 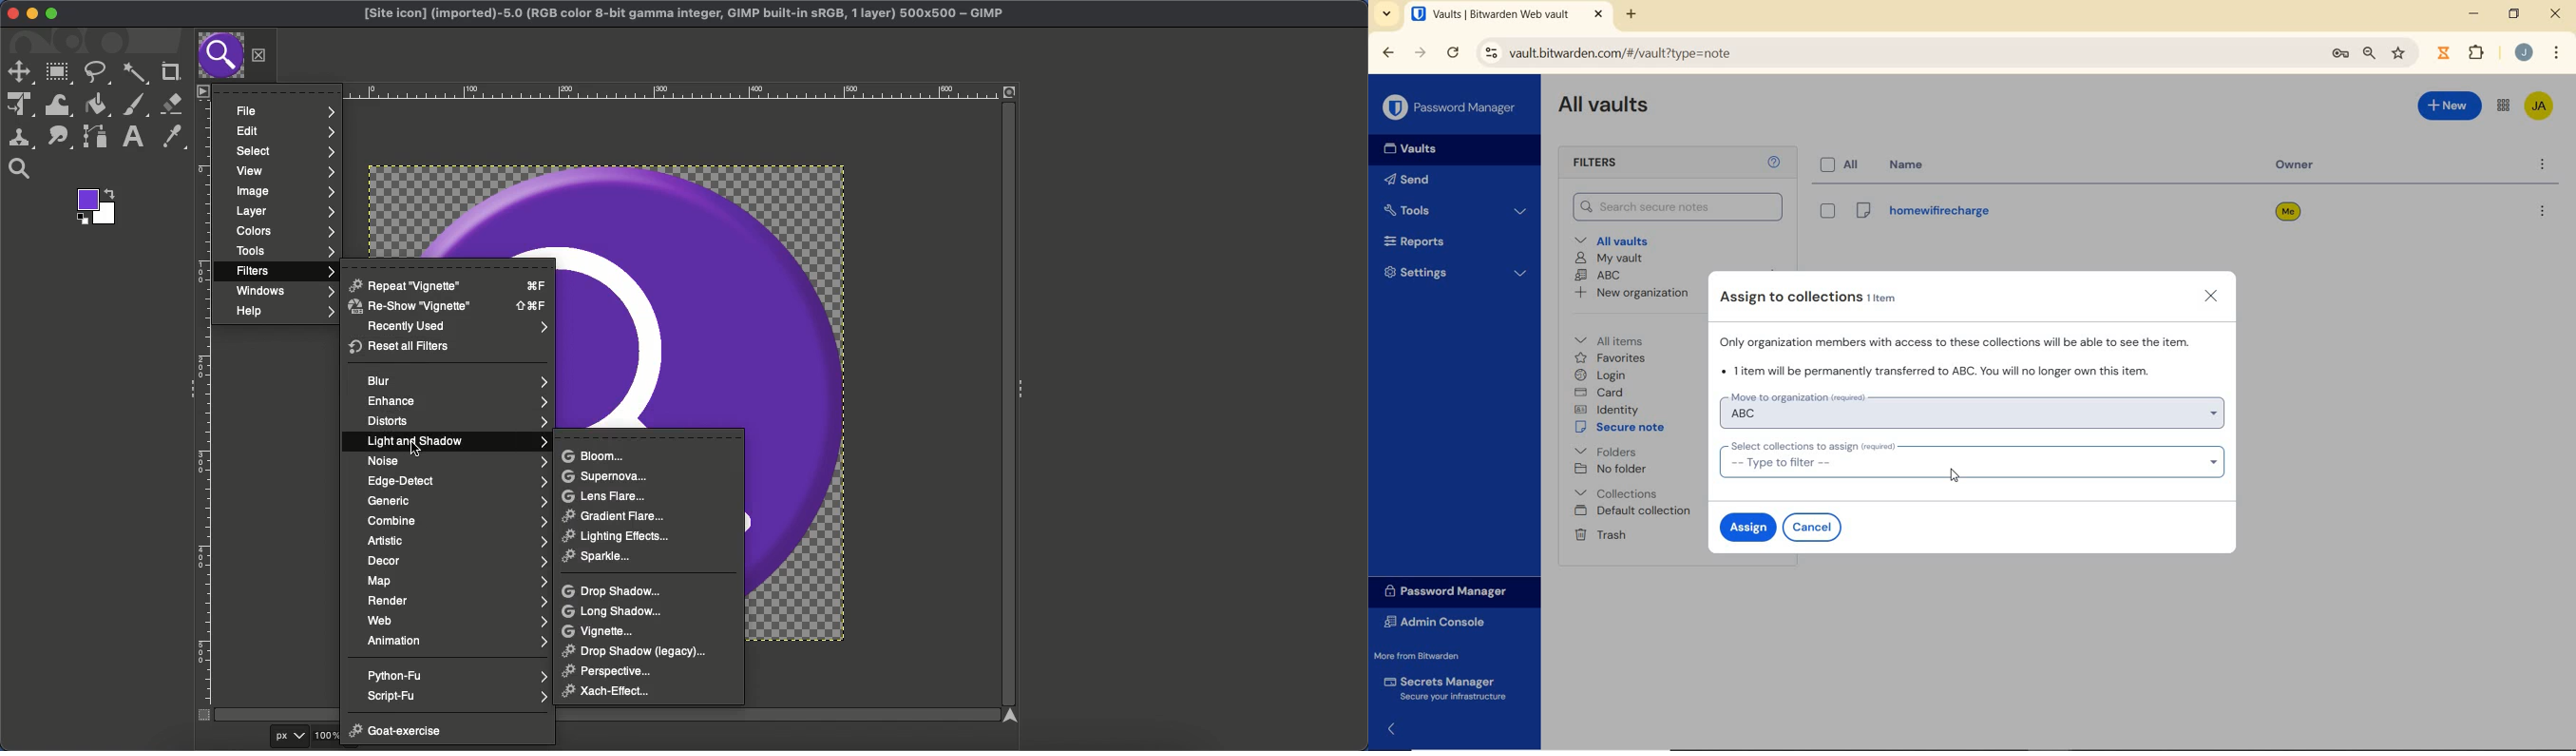 What do you see at coordinates (1922, 214) in the screenshot?
I see `Login Name` at bounding box center [1922, 214].